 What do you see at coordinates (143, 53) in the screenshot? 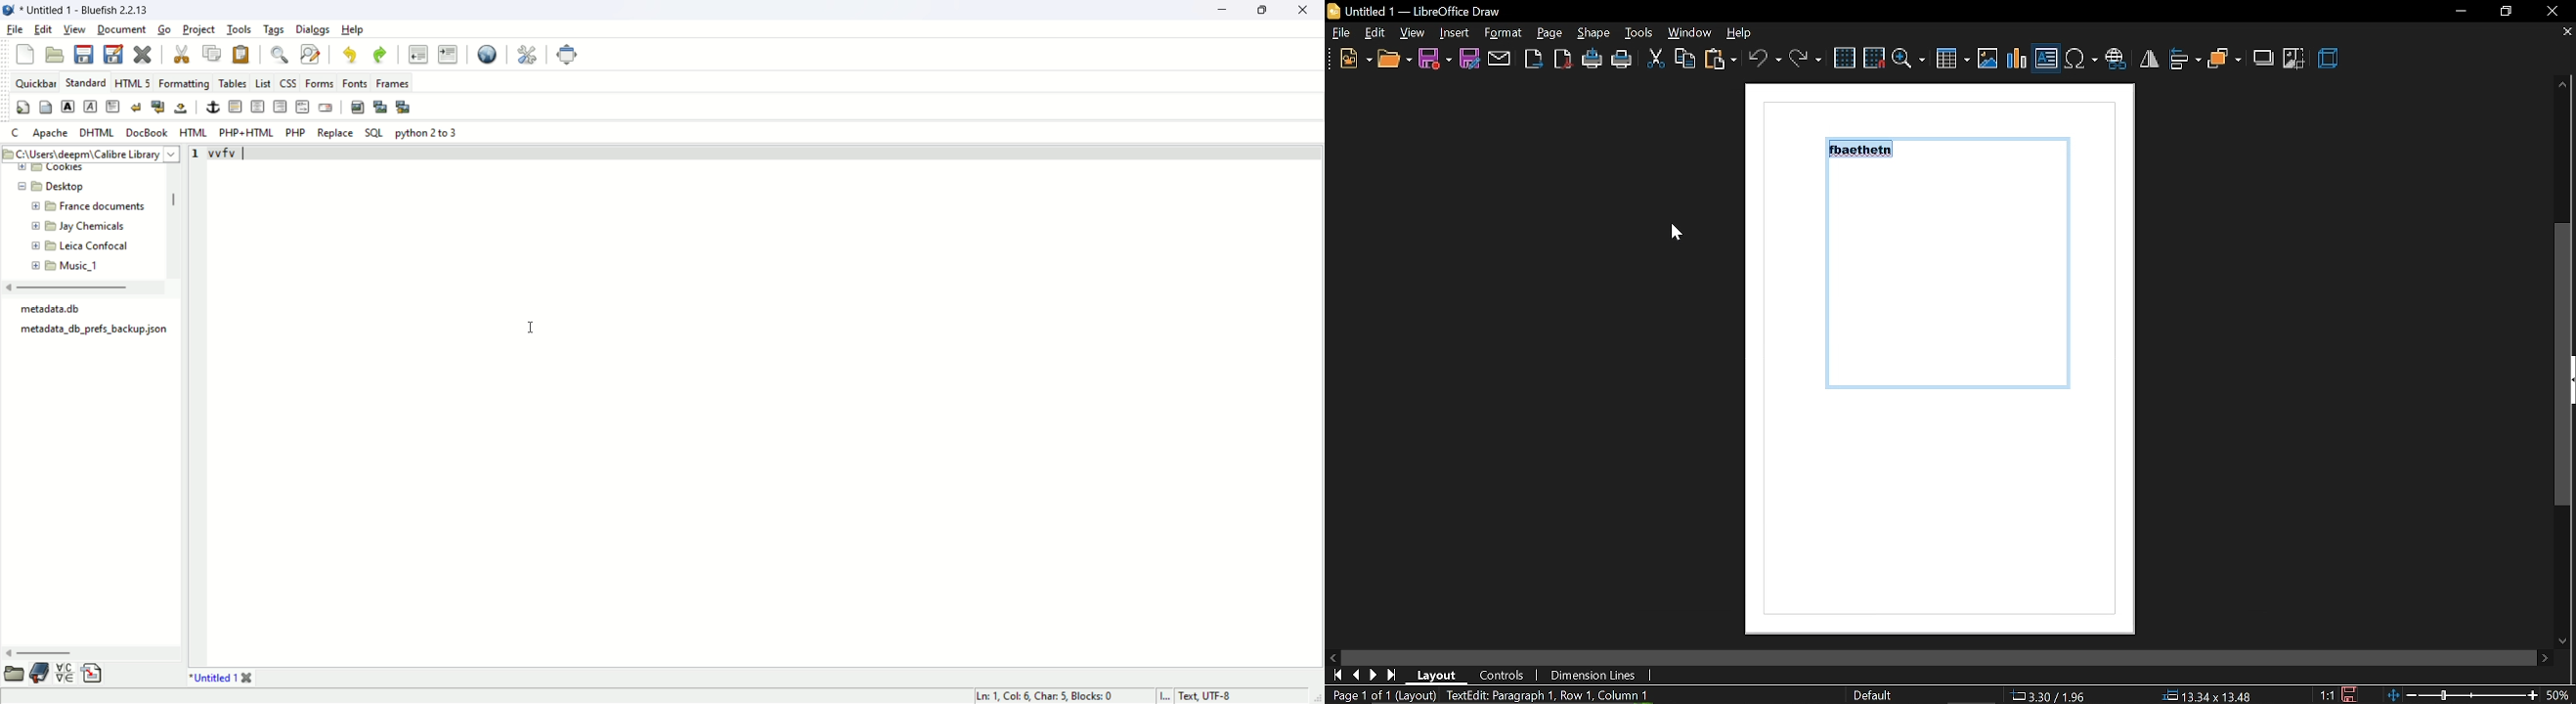
I see `close` at bounding box center [143, 53].